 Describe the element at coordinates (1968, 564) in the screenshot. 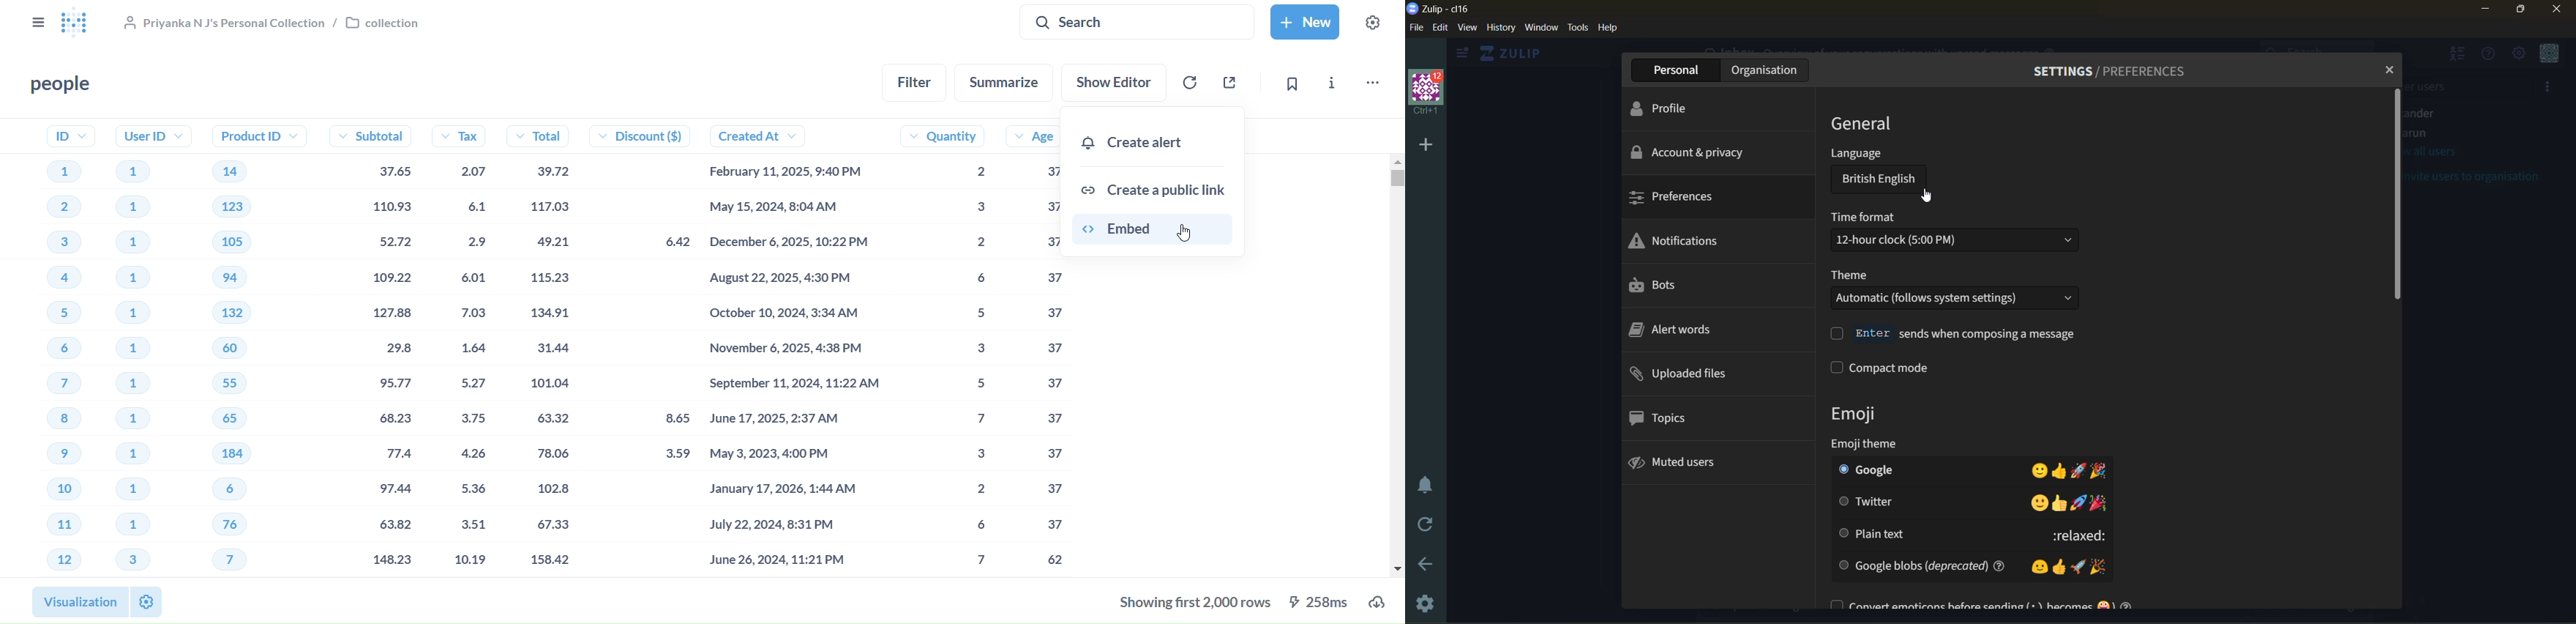

I see `google blobs` at that location.